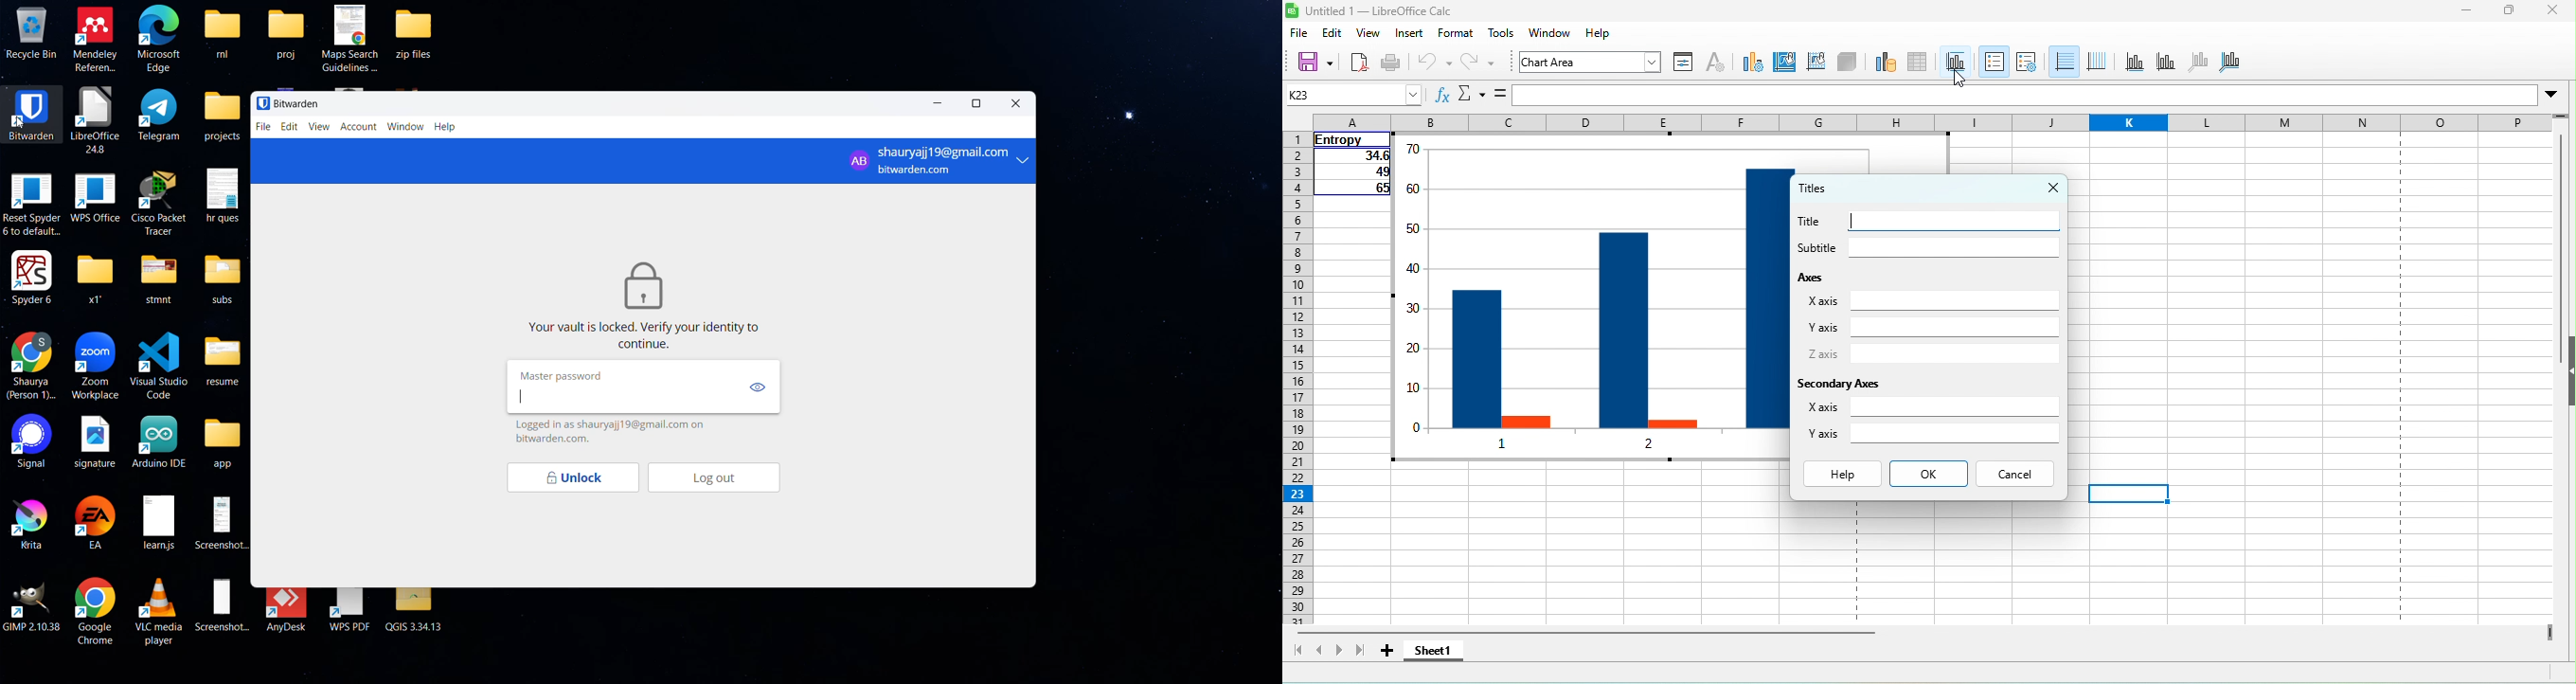  What do you see at coordinates (724, 479) in the screenshot?
I see `Log out` at bounding box center [724, 479].